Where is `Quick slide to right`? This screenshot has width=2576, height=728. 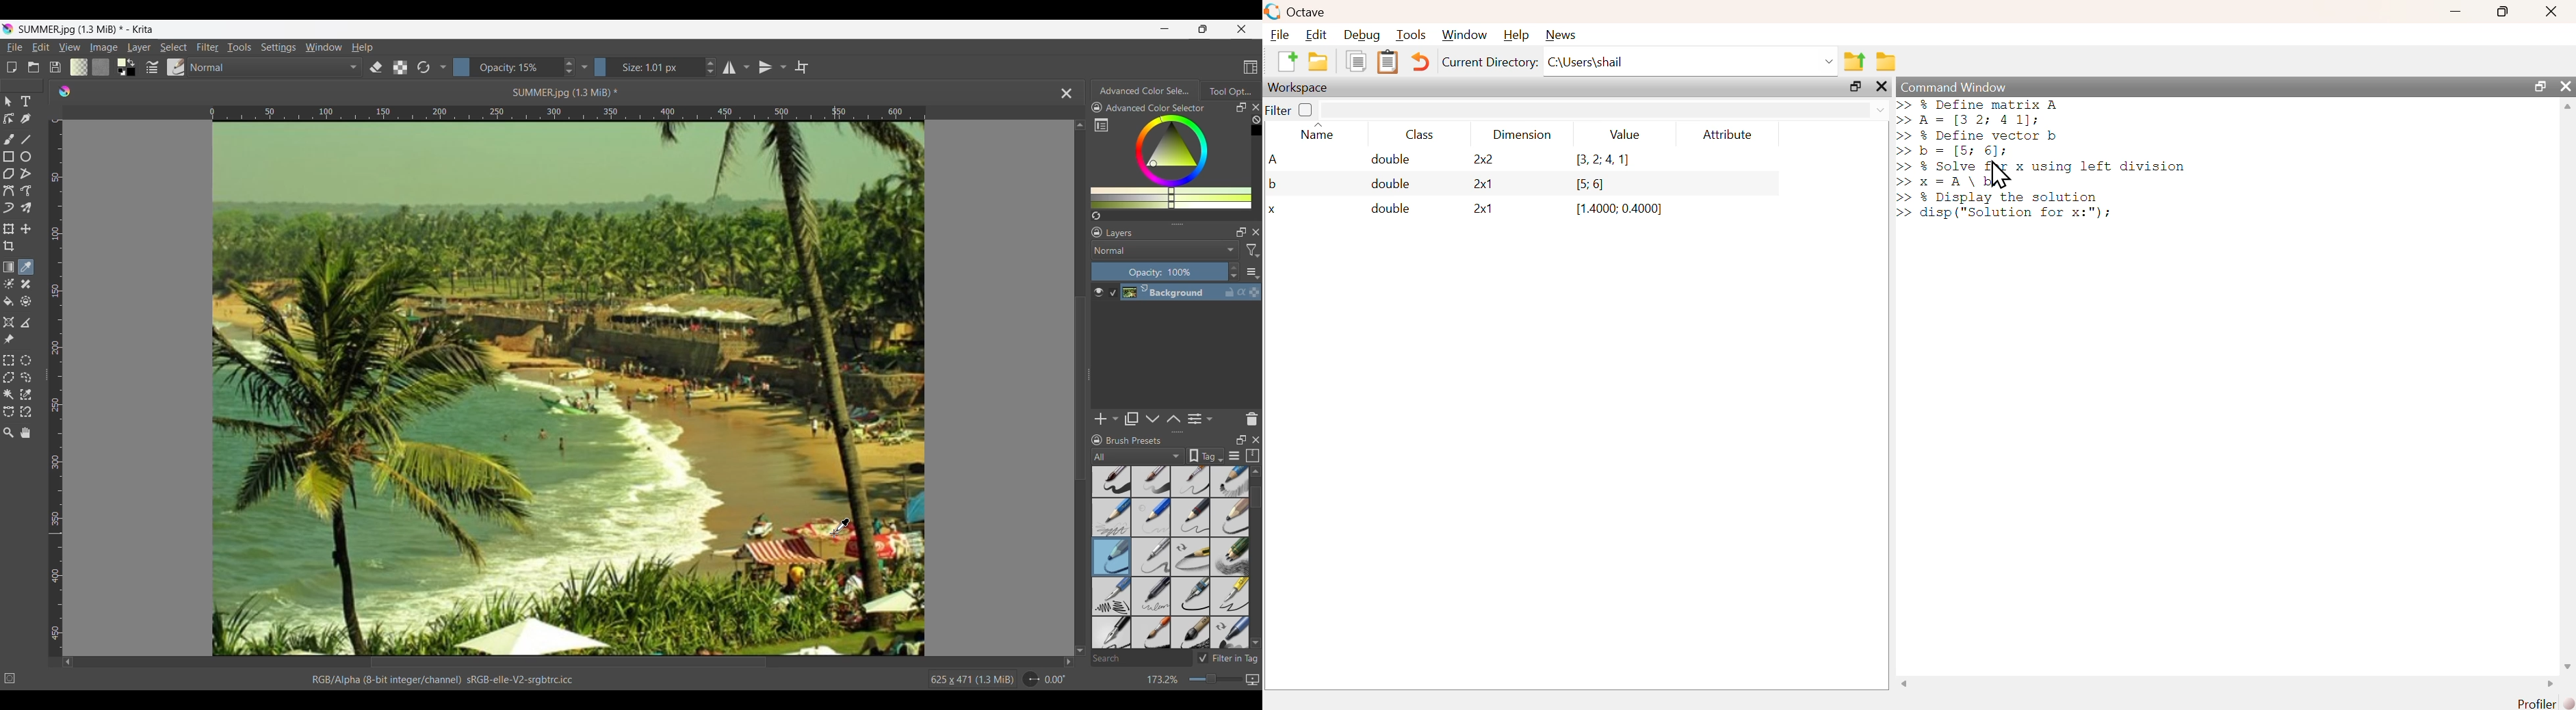 Quick slide to right is located at coordinates (1069, 662).